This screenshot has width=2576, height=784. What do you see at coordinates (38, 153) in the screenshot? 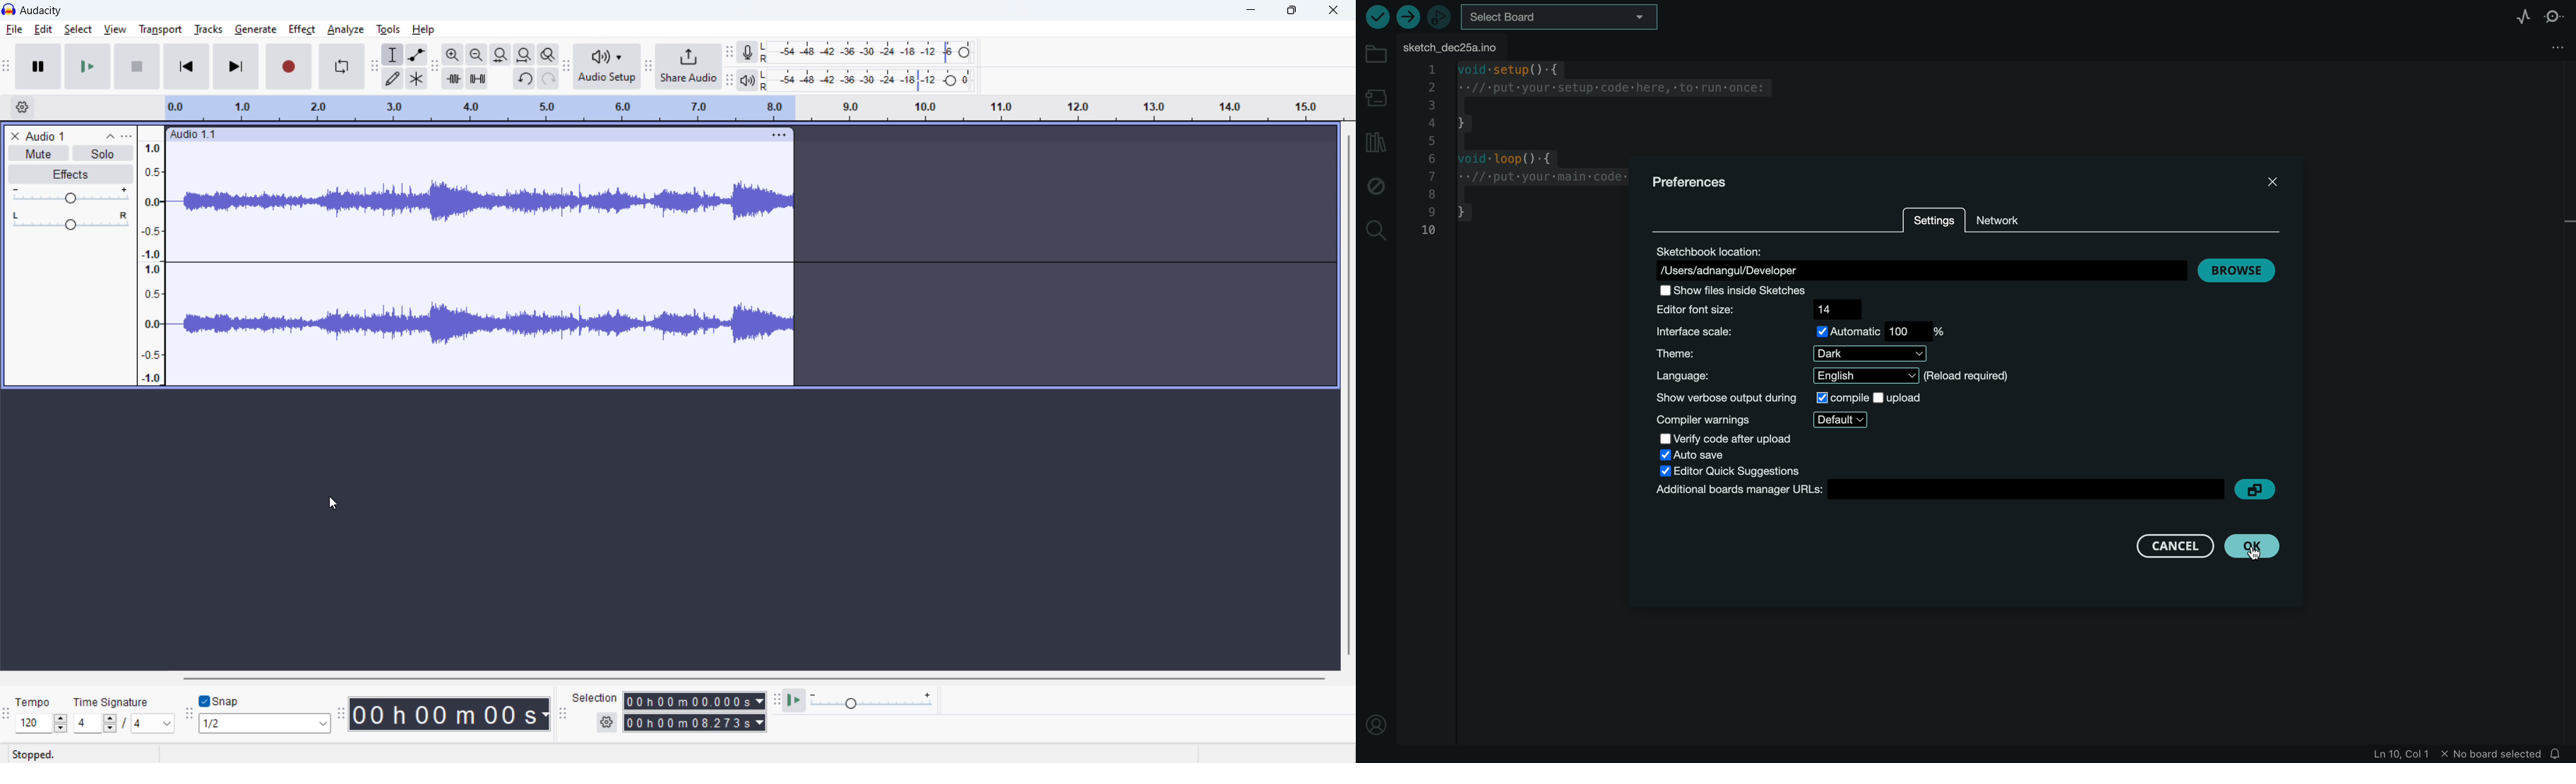
I see `mute` at bounding box center [38, 153].